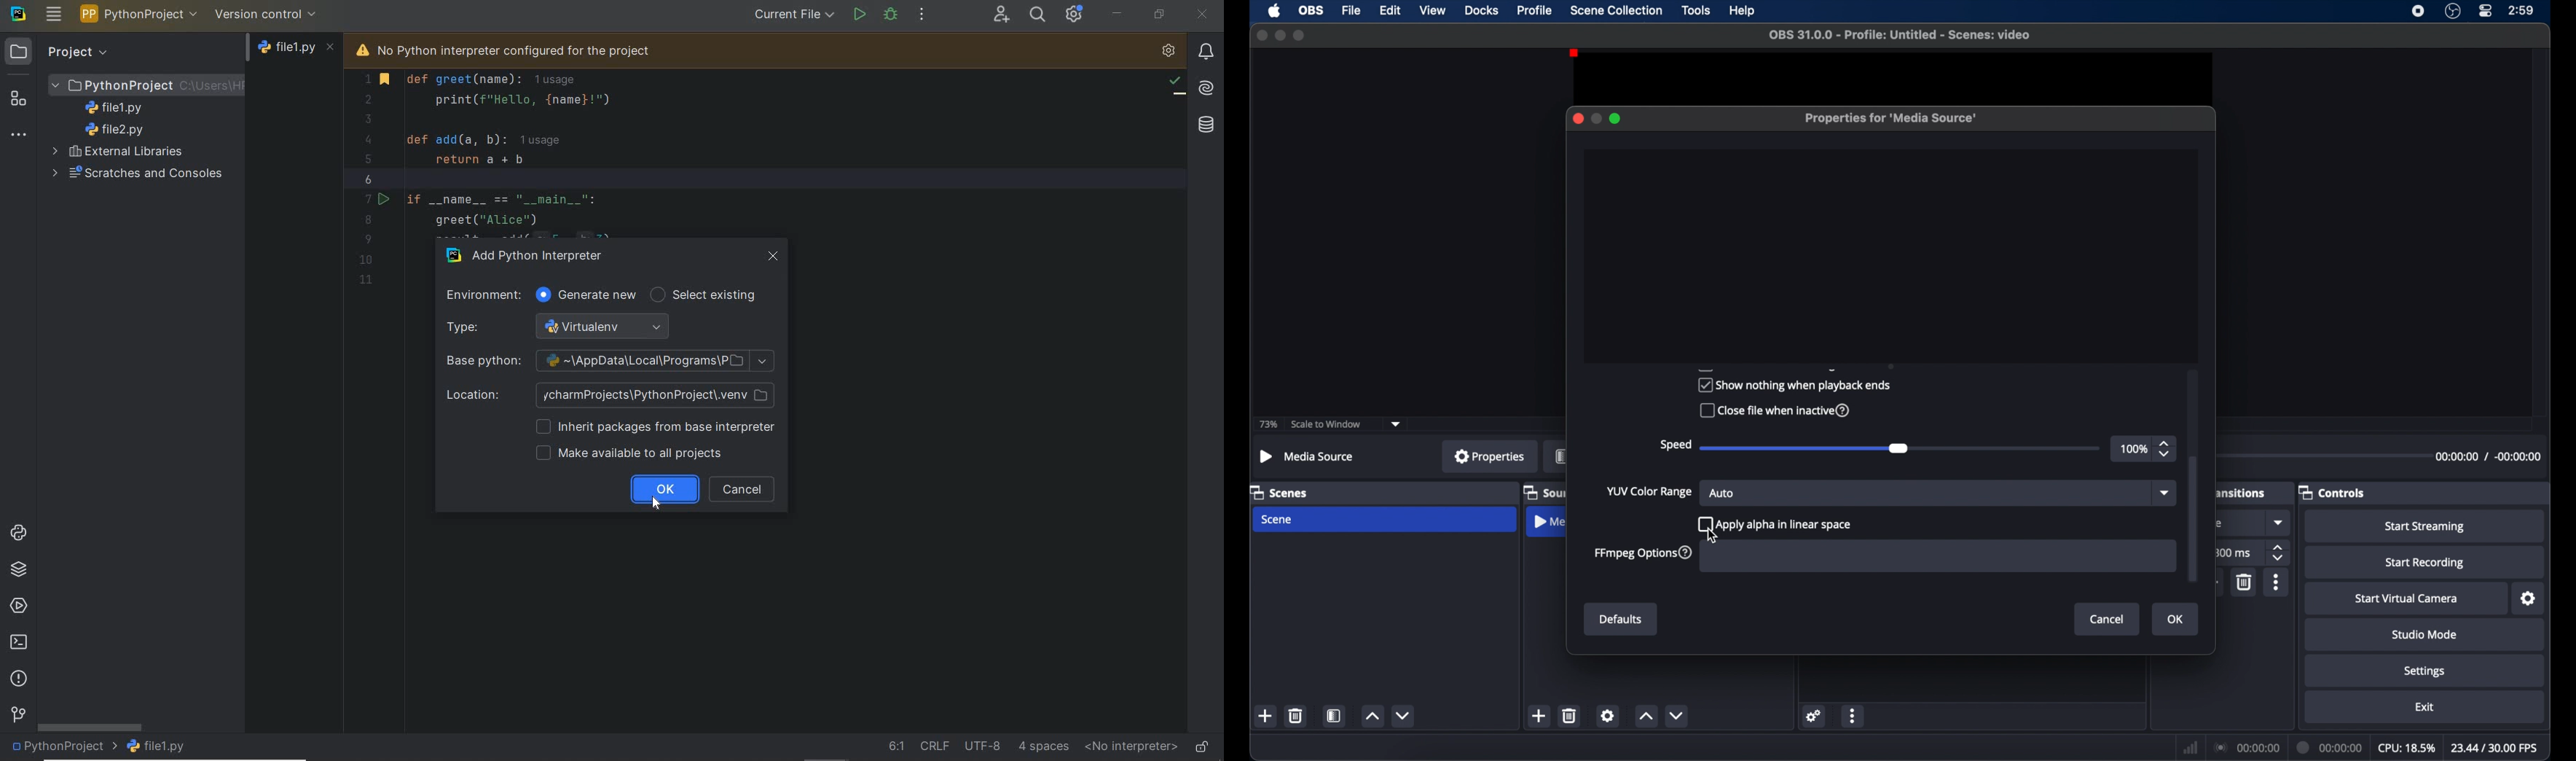  Describe the element at coordinates (1280, 492) in the screenshot. I see `scenes` at that location.